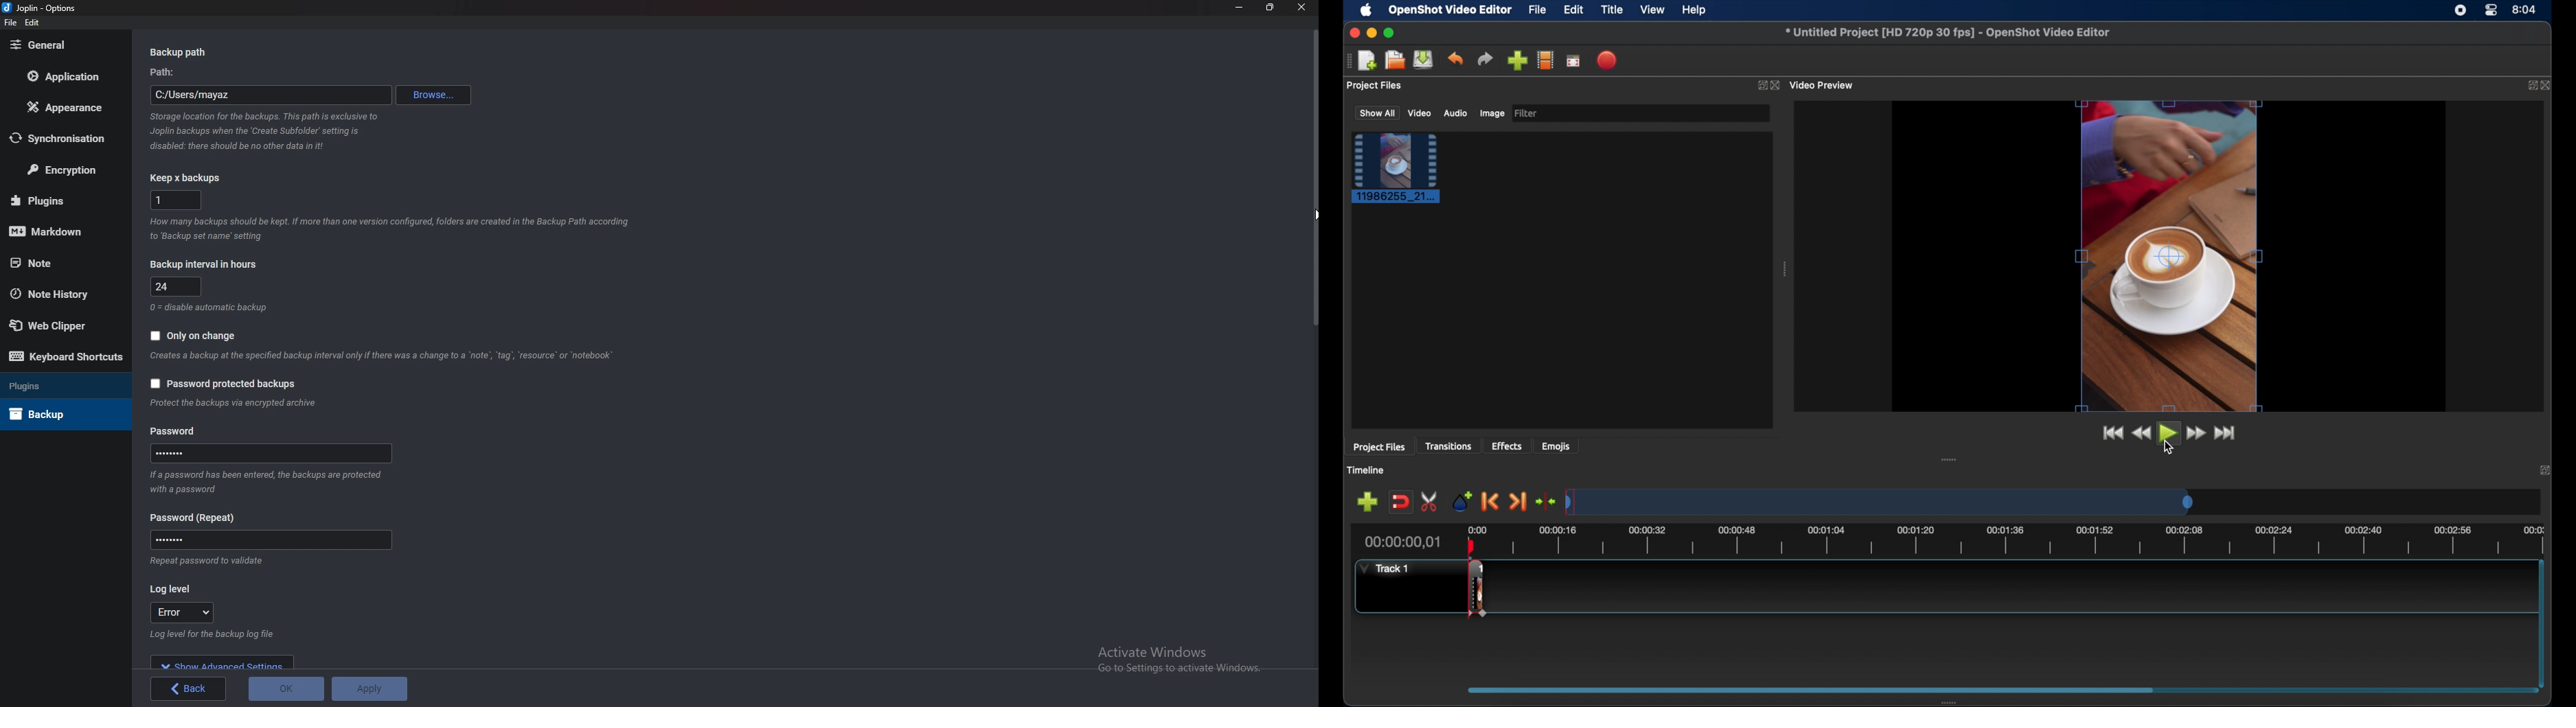  Describe the element at coordinates (273, 453) in the screenshot. I see `Password` at that location.